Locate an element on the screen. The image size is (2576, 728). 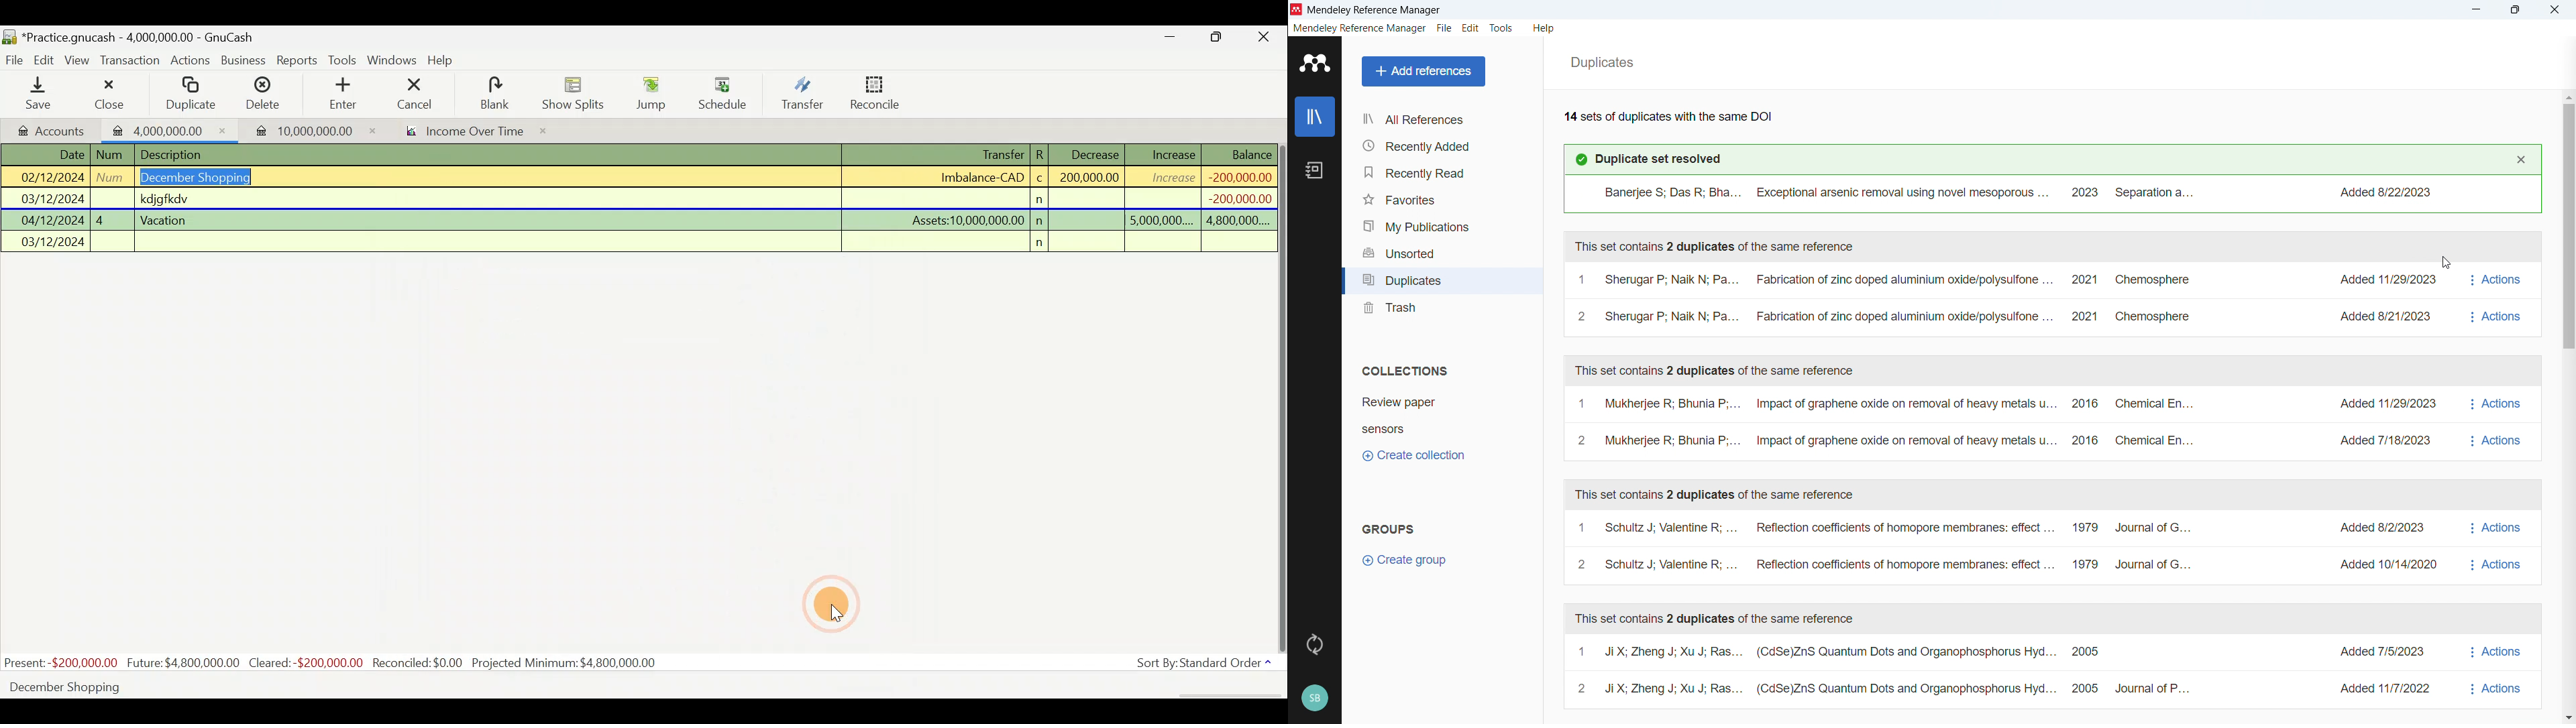
Show splits is located at coordinates (577, 93).